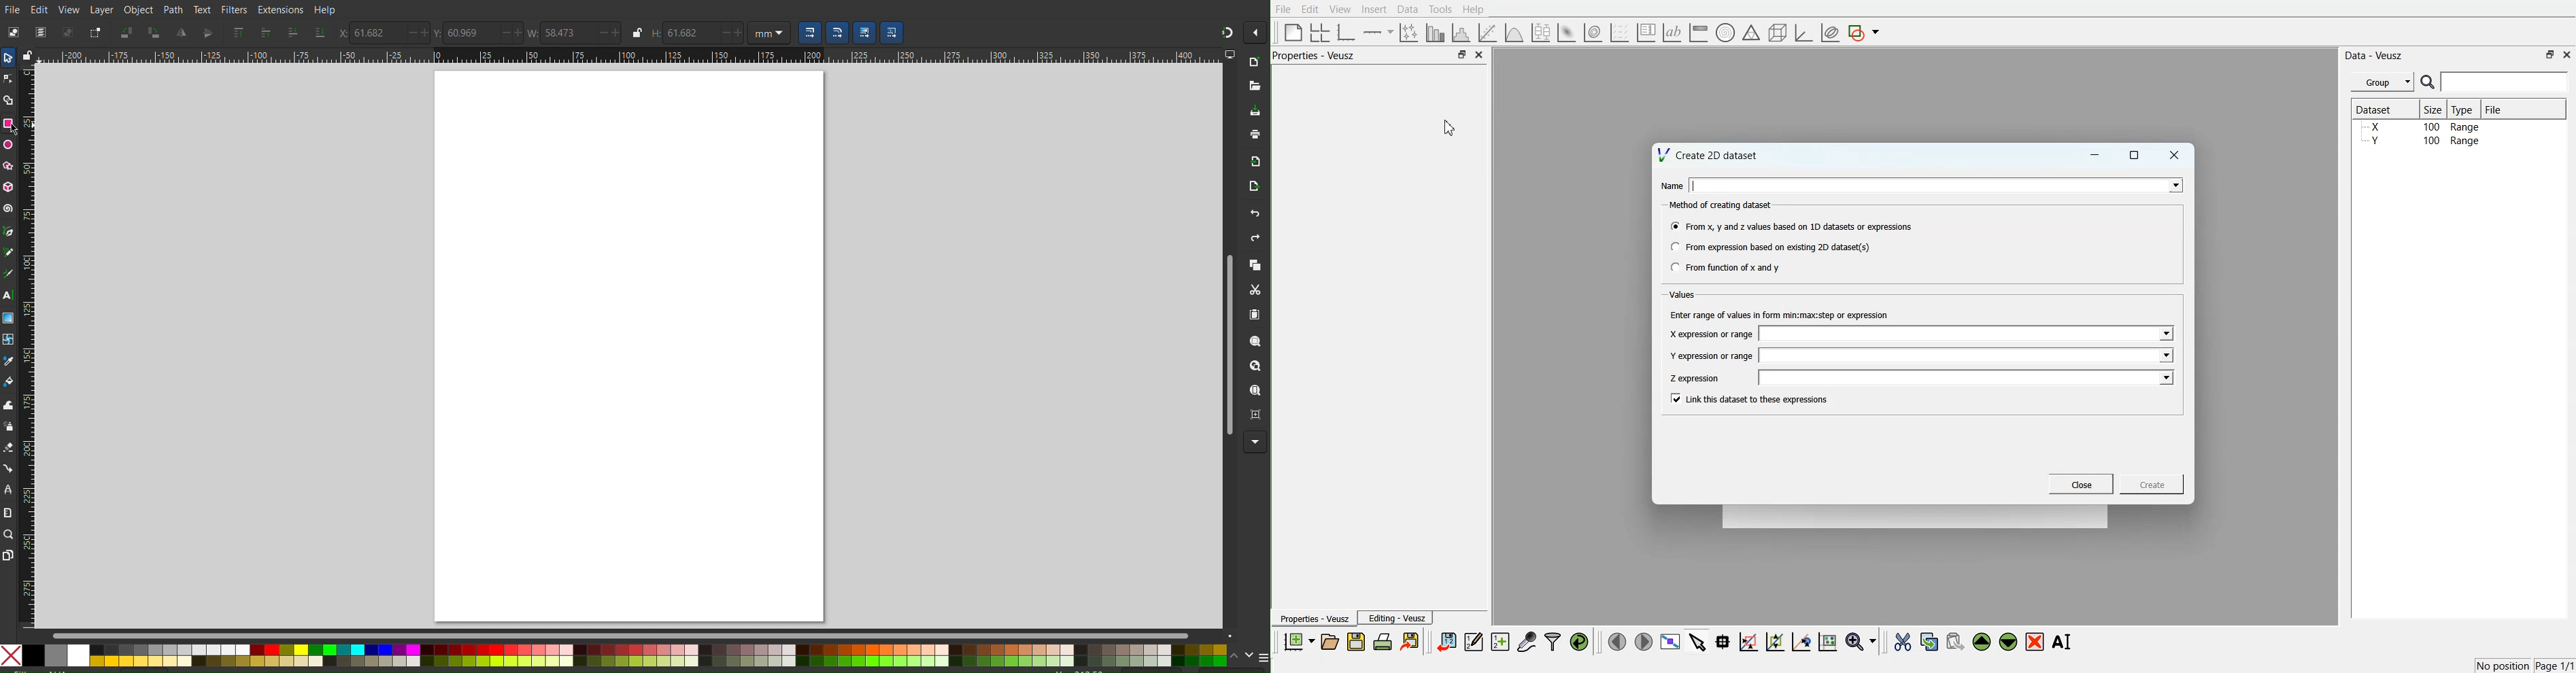 The image size is (2576, 700). What do you see at coordinates (440, 34) in the screenshot?
I see `Y-Coords` at bounding box center [440, 34].